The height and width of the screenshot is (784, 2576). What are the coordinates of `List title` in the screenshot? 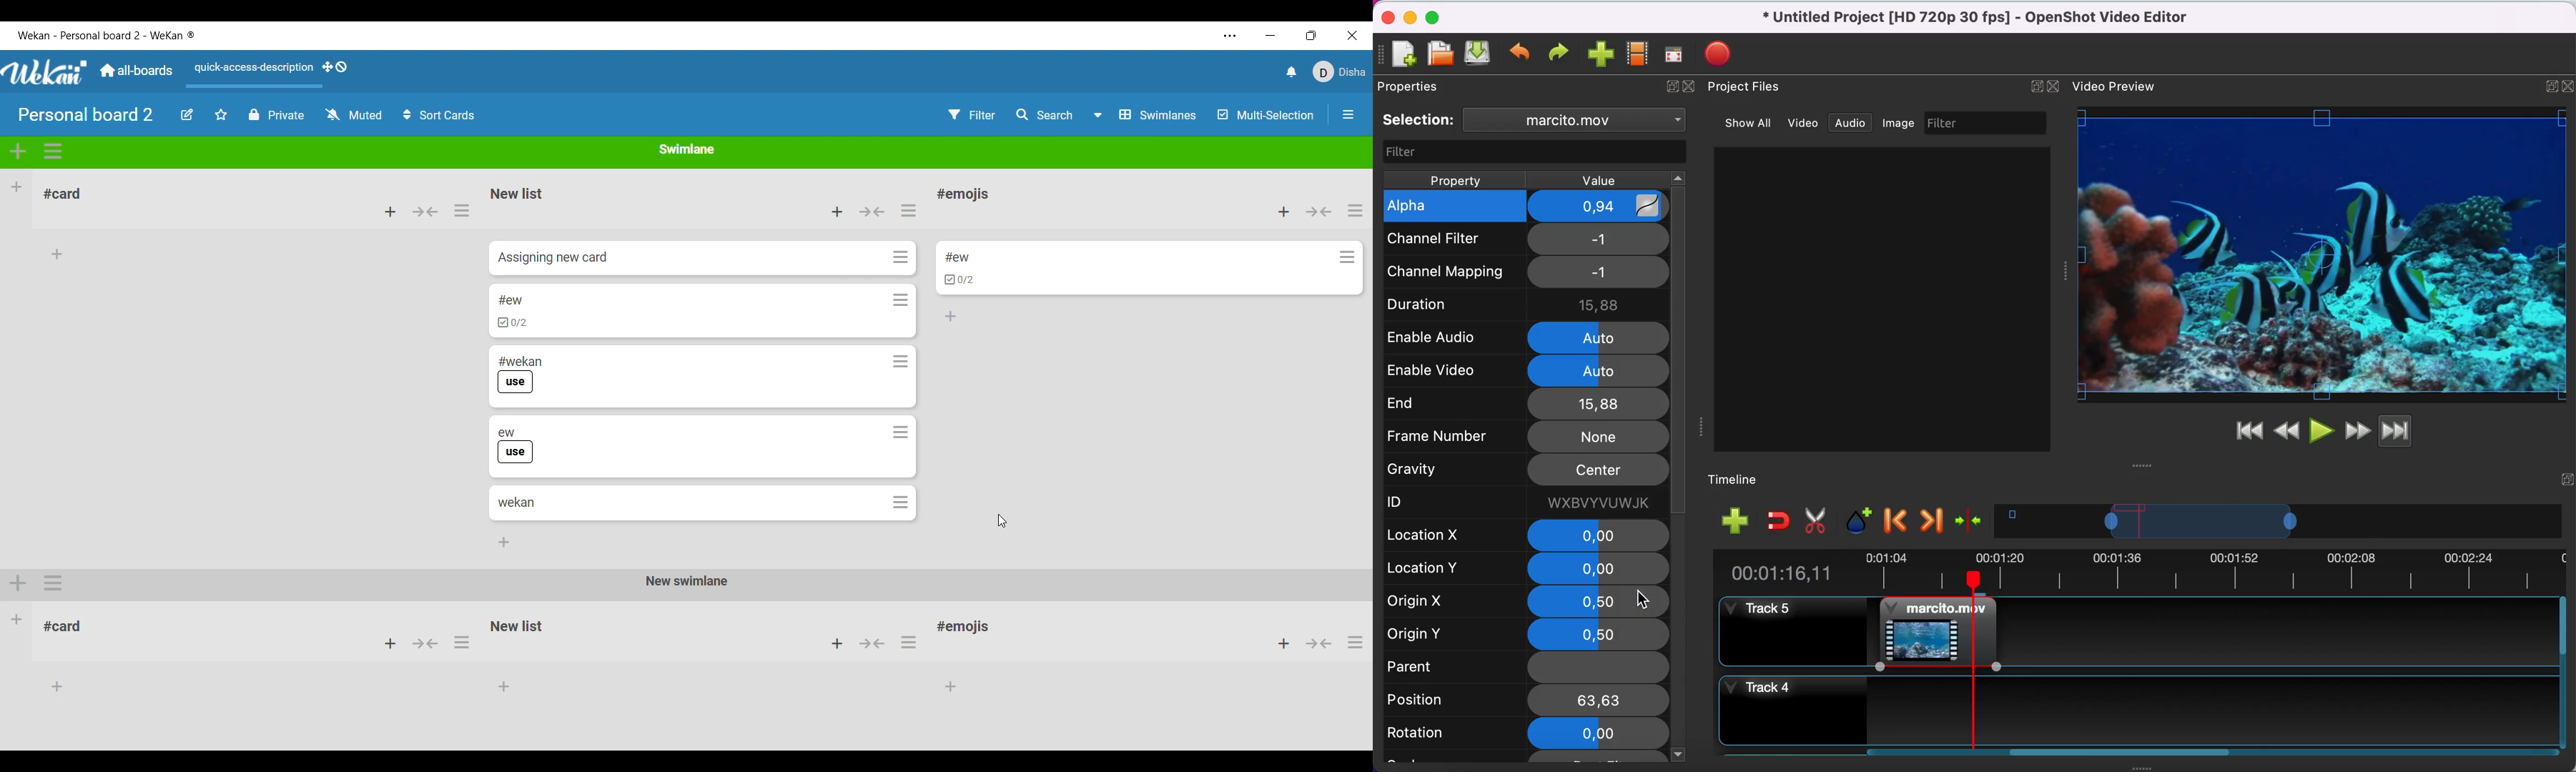 It's located at (963, 194).